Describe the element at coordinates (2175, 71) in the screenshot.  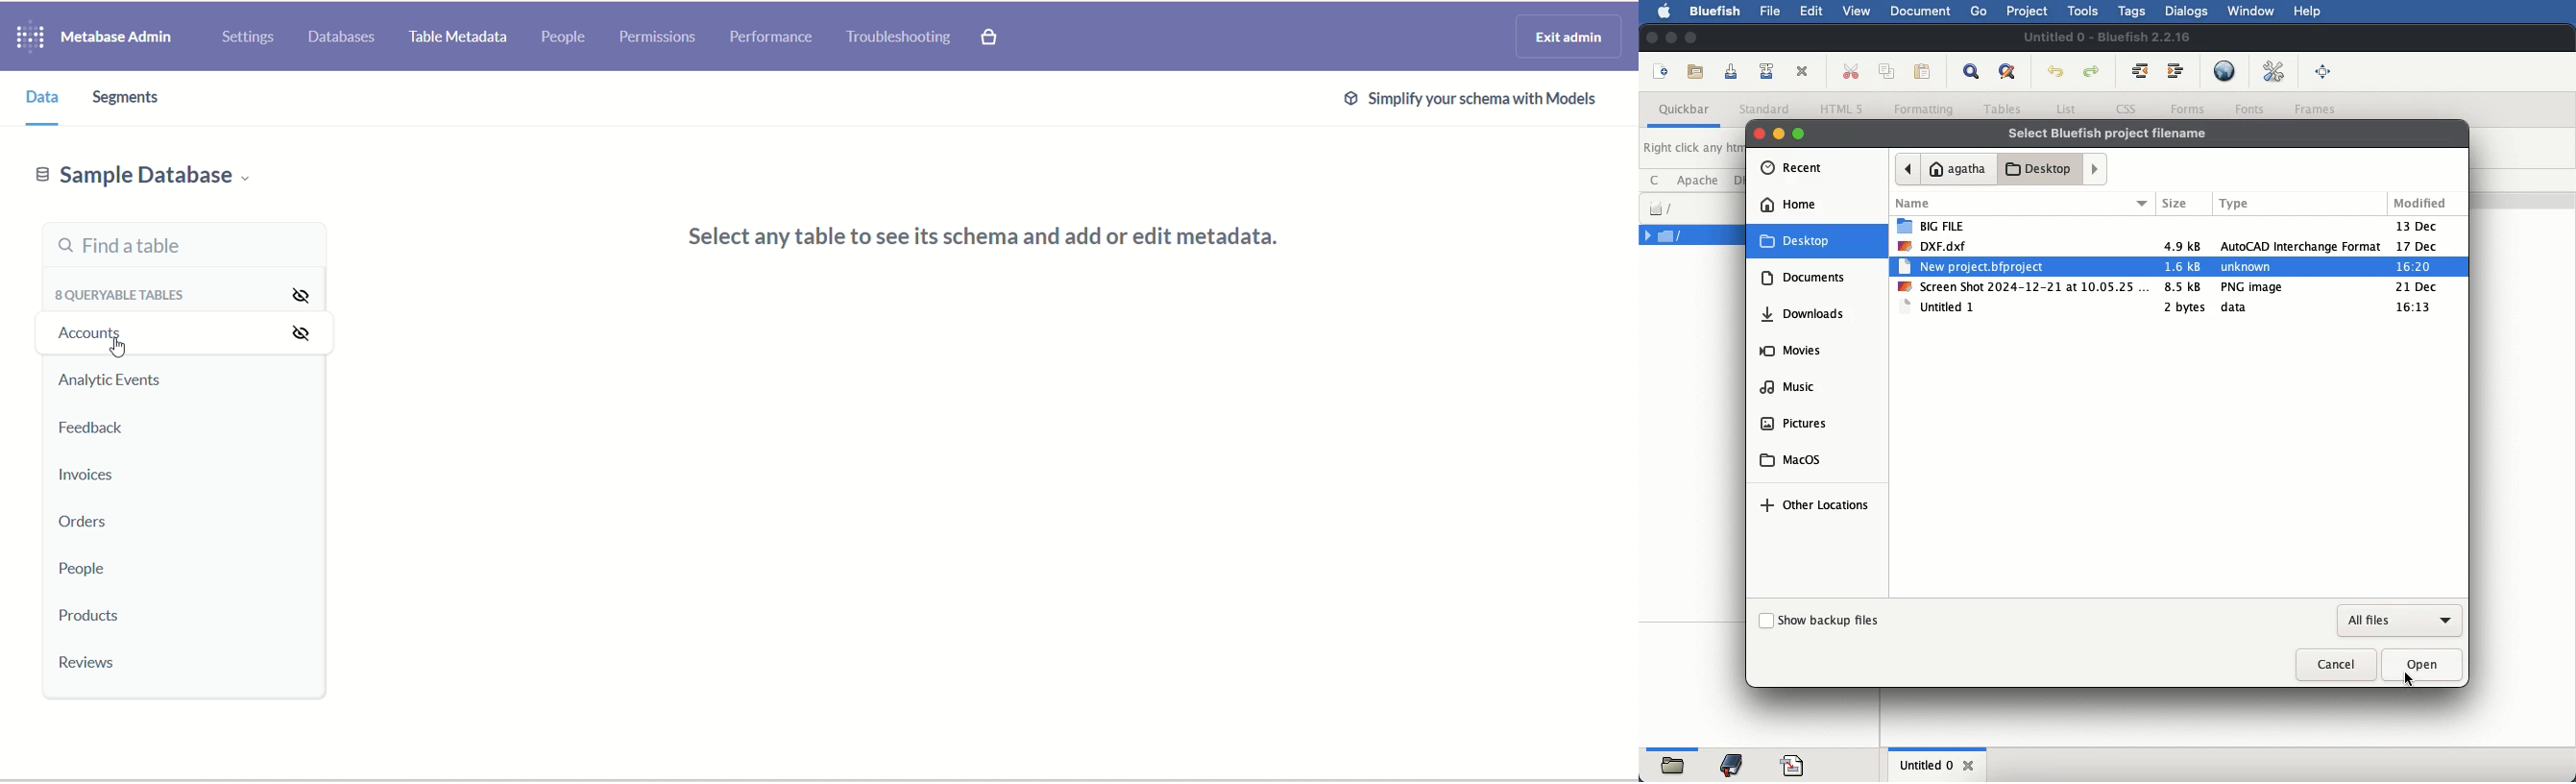
I see `indent` at that location.